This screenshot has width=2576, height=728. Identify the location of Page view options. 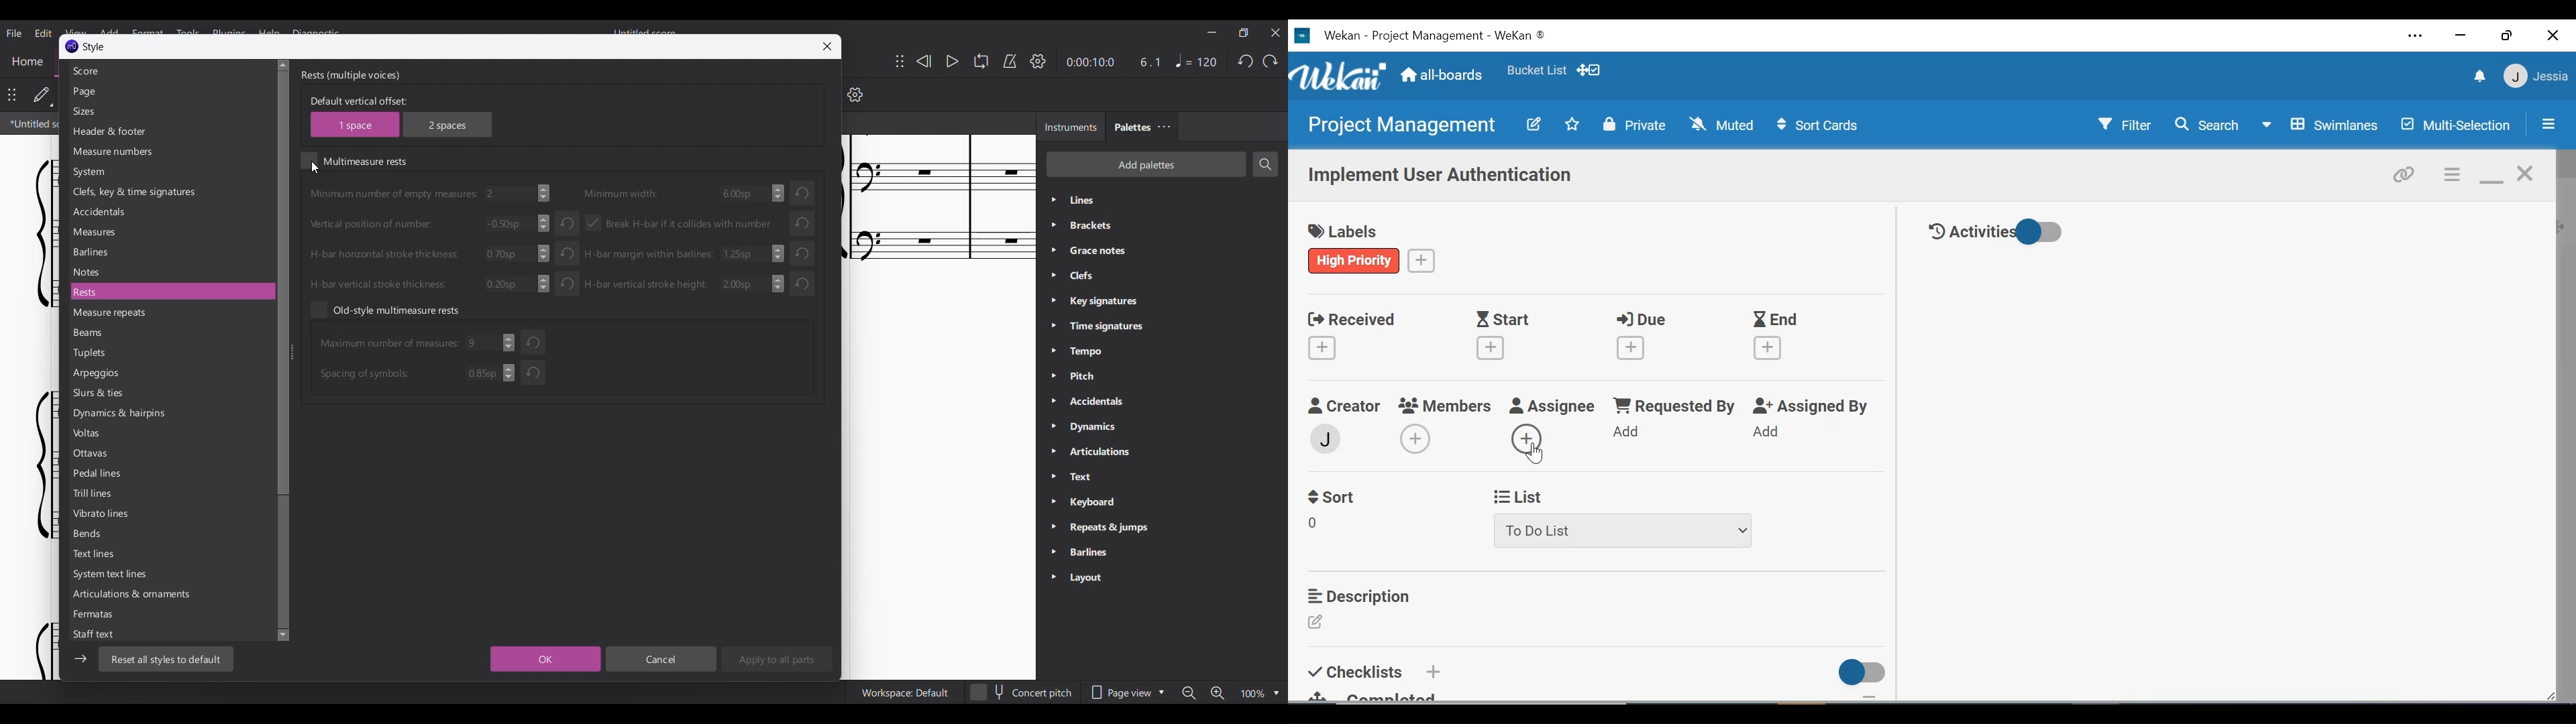
(1126, 692).